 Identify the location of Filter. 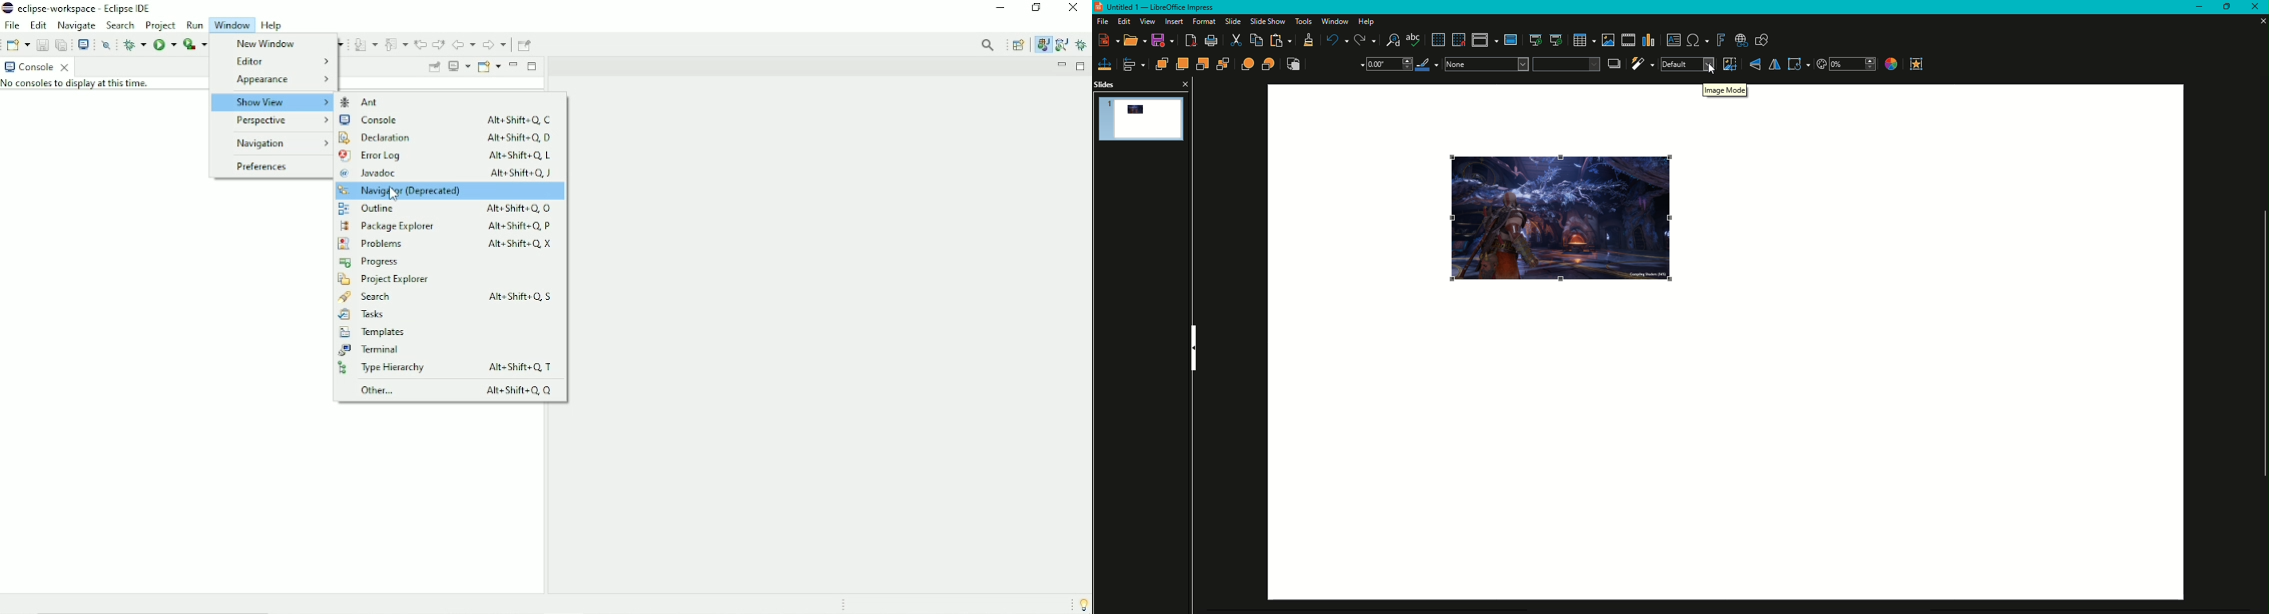
(1642, 64).